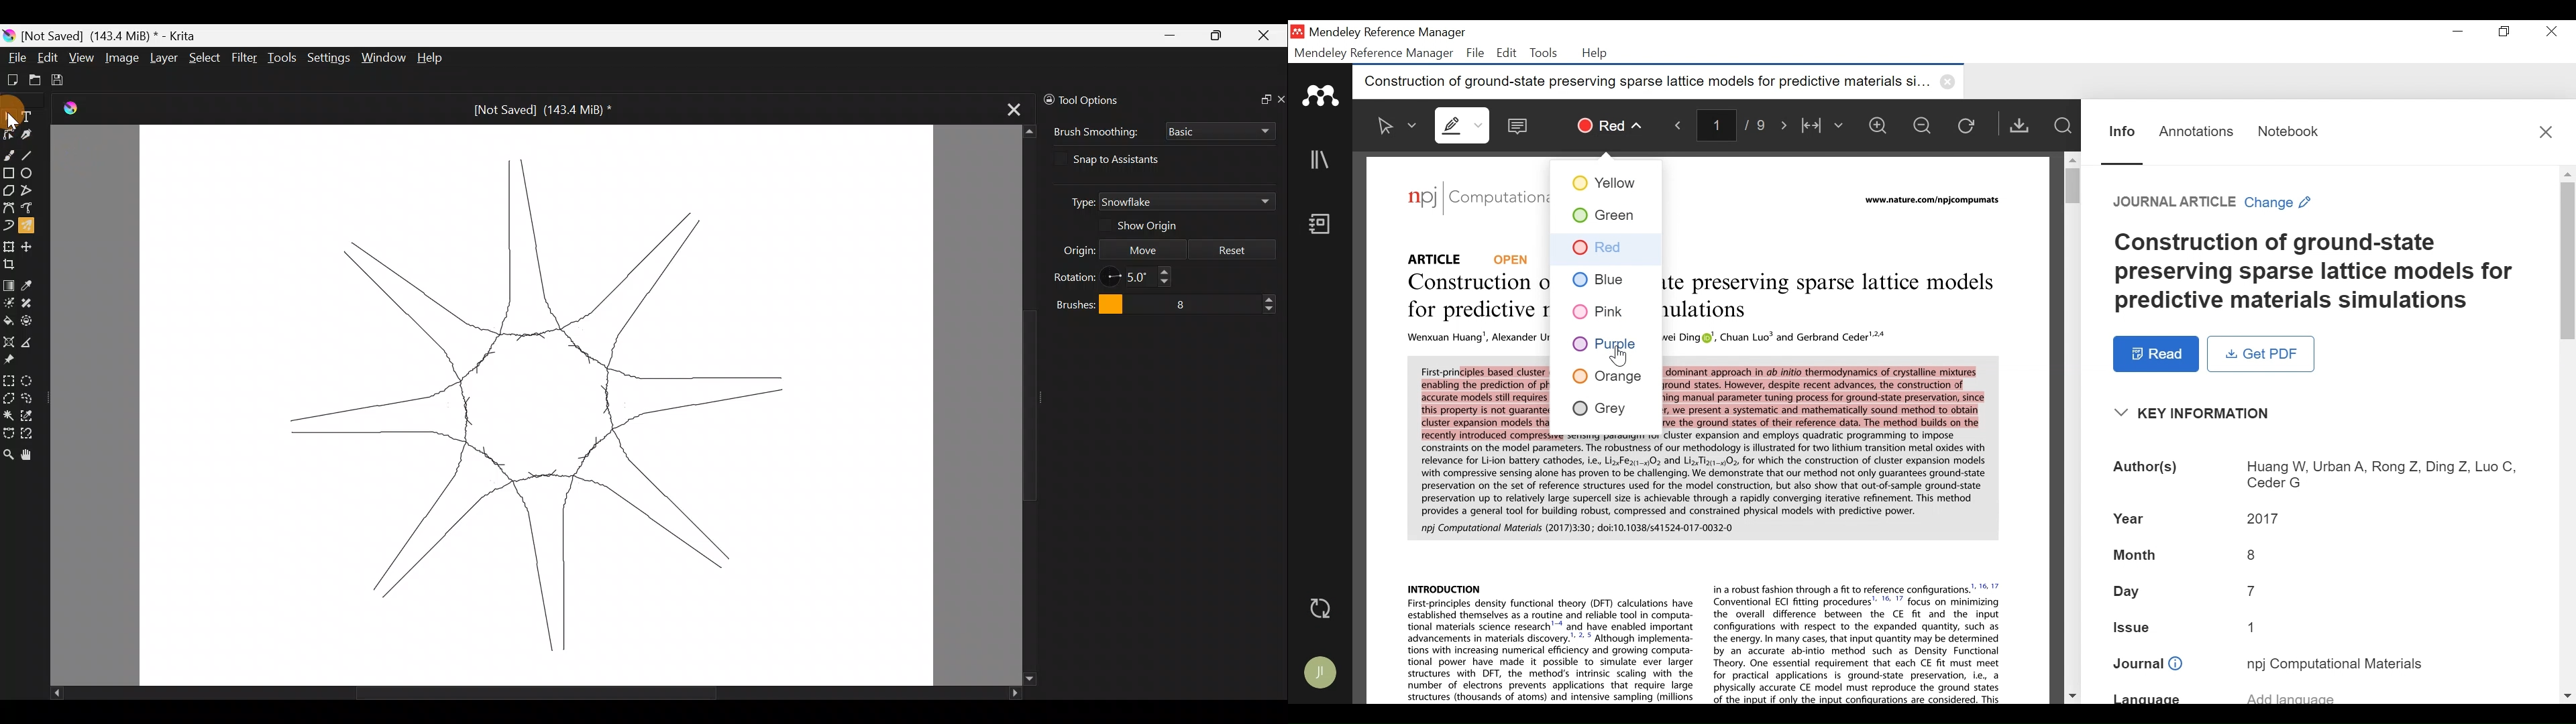 The width and height of the screenshot is (2576, 728). Describe the element at coordinates (1212, 302) in the screenshot. I see `8` at that location.